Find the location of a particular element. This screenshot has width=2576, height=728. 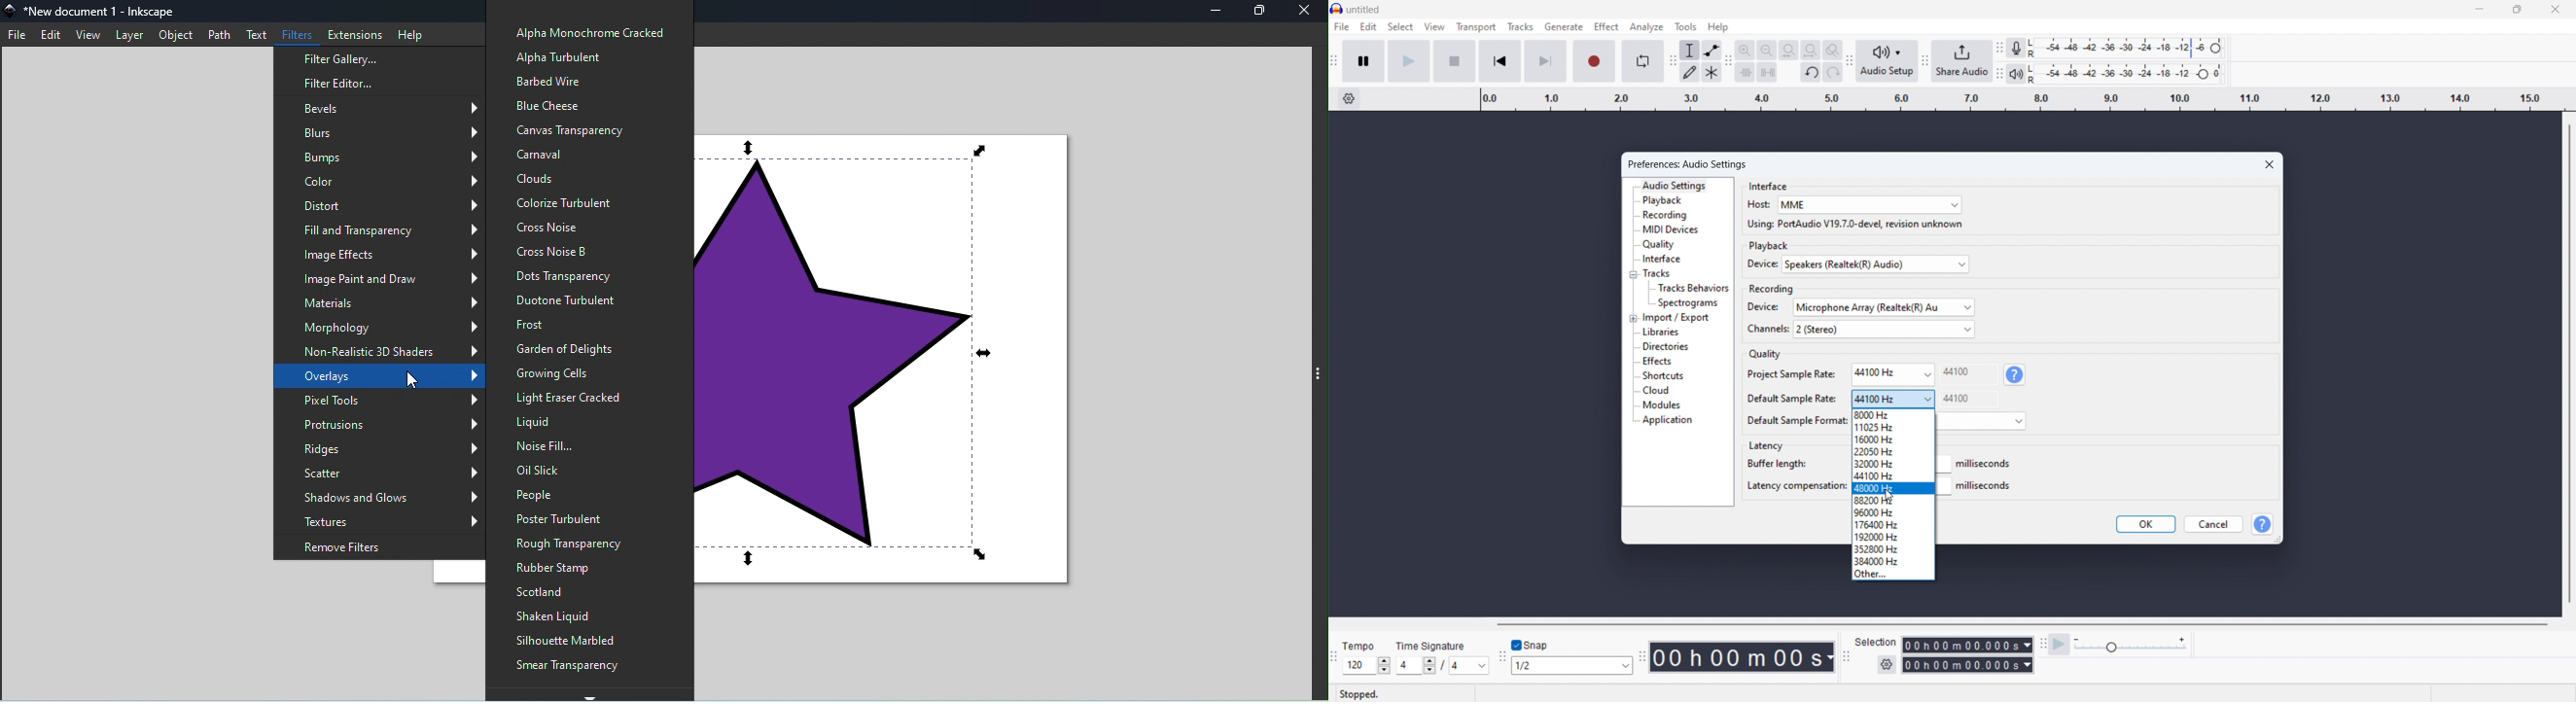

midi devices is located at coordinates (1672, 229).